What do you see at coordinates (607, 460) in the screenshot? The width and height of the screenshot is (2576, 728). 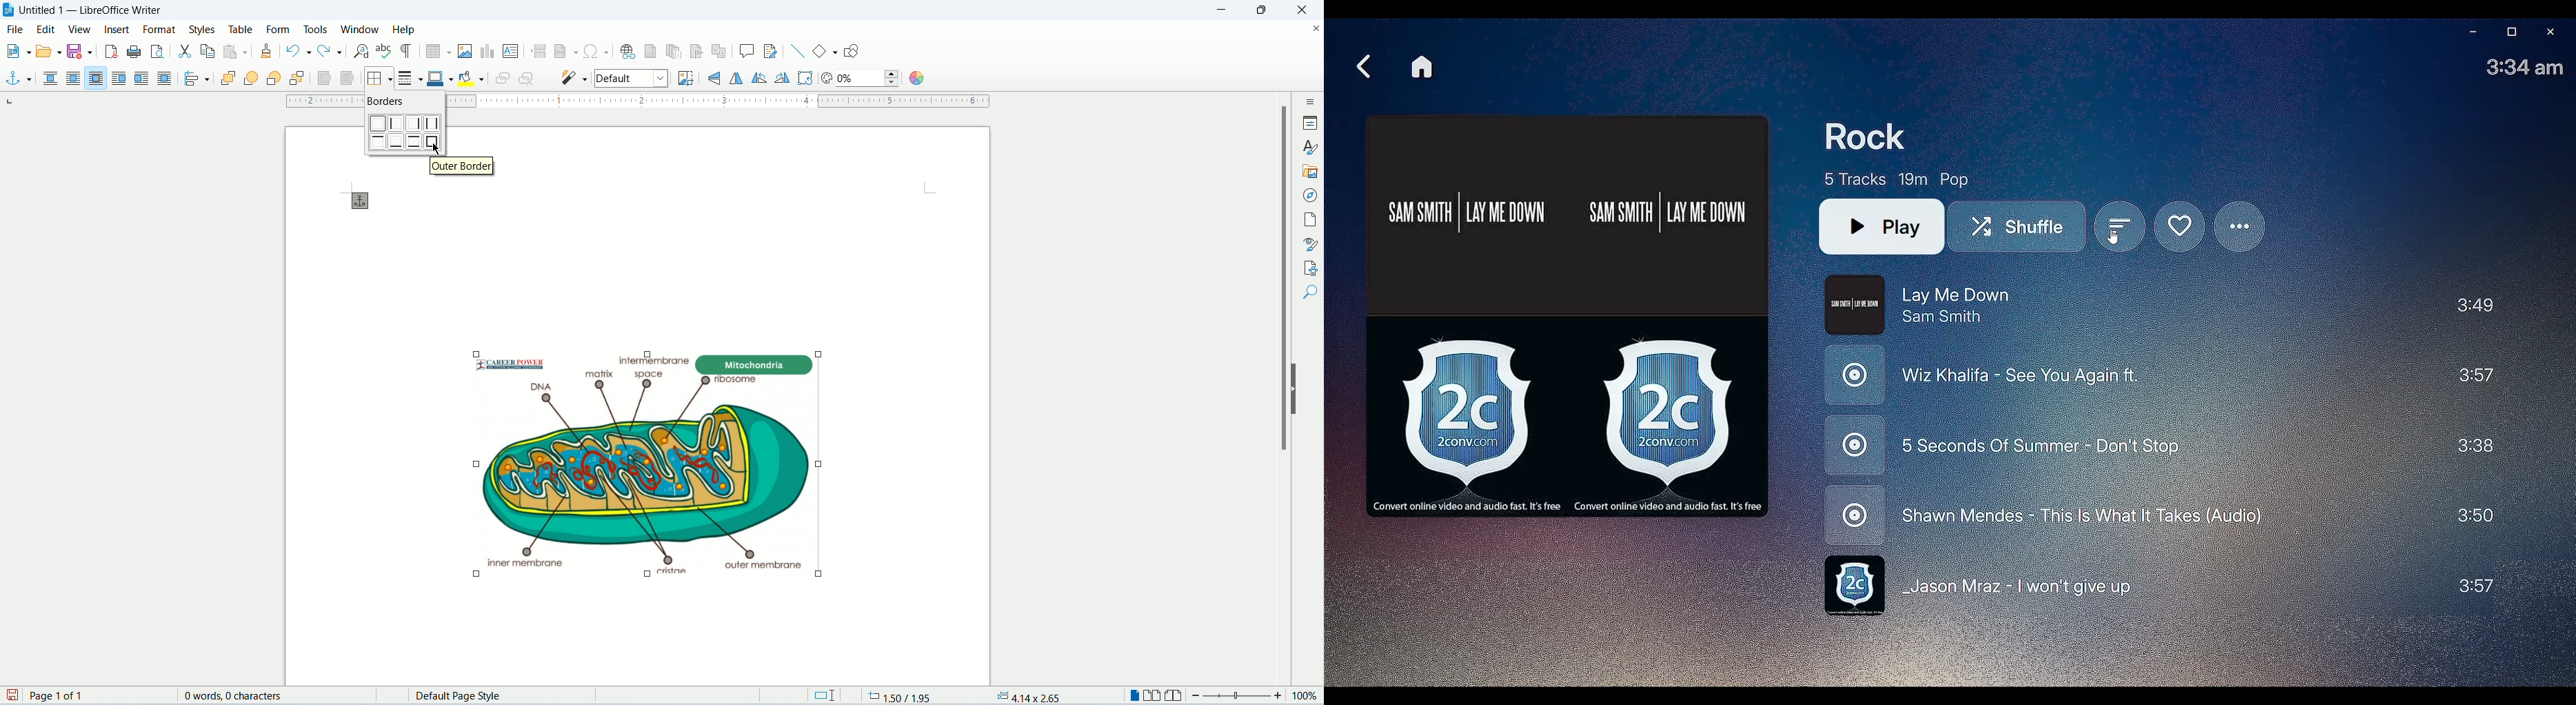 I see `selected image` at bounding box center [607, 460].